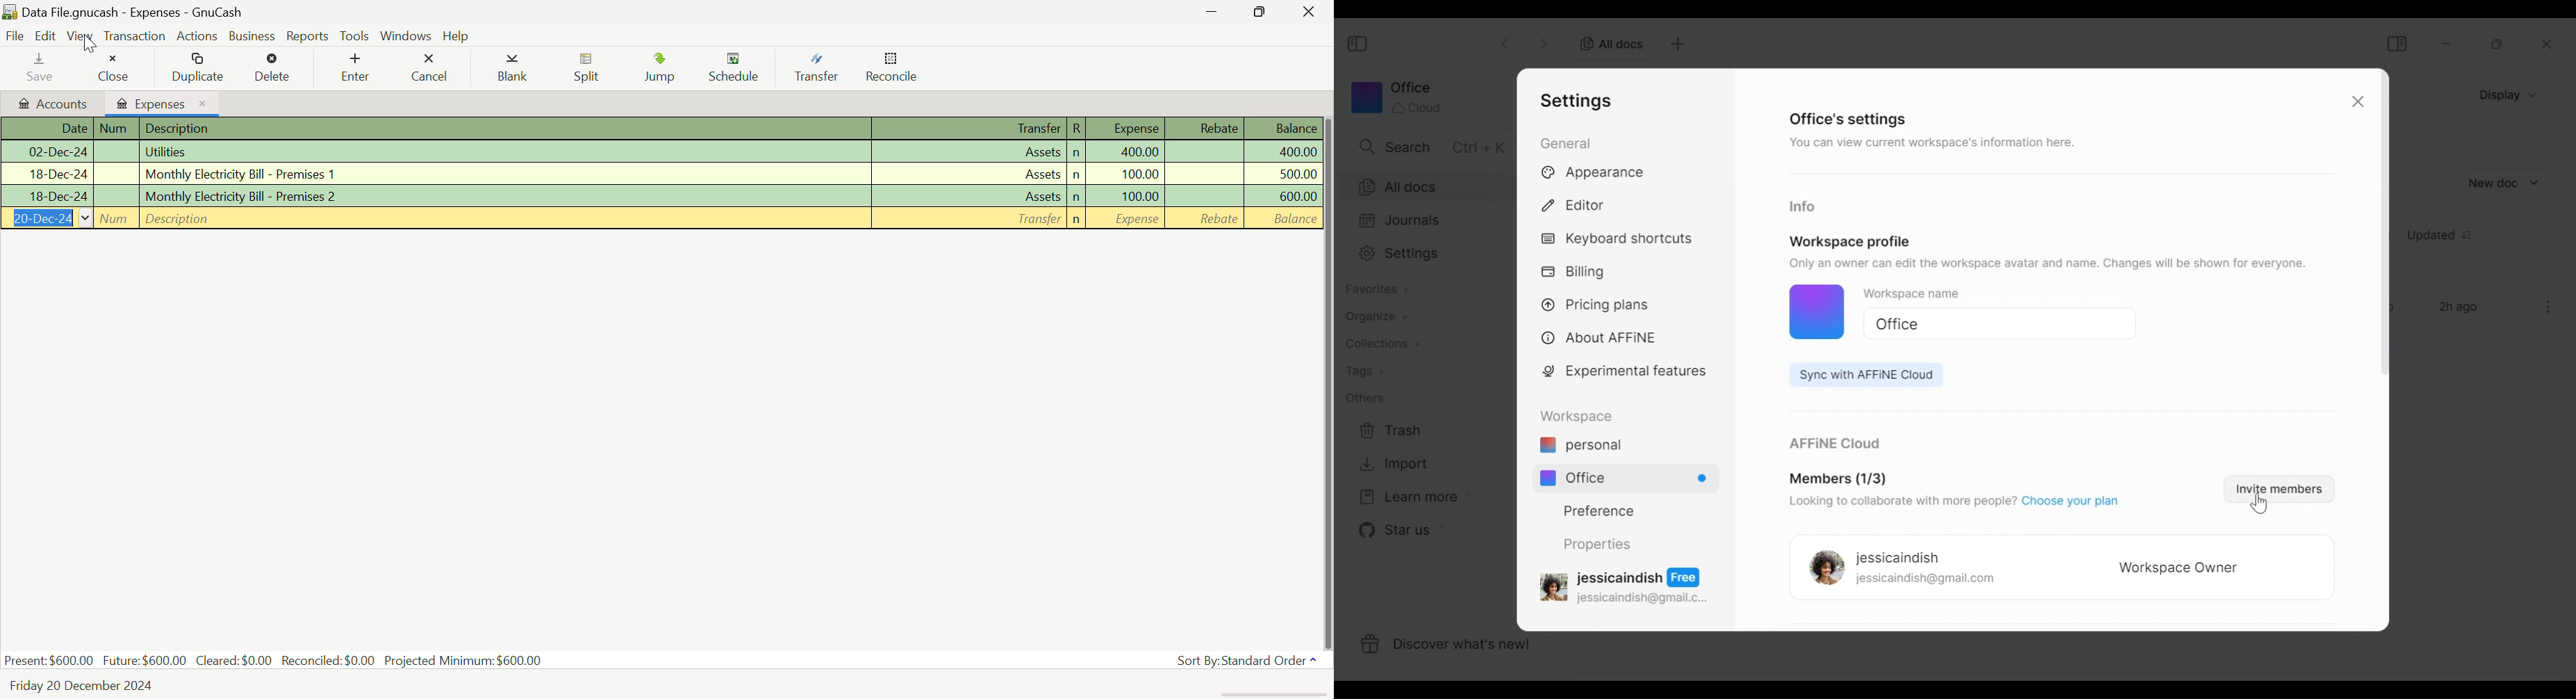  Describe the element at coordinates (1281, 197) in the screenshot. I see `Amount` at that location.